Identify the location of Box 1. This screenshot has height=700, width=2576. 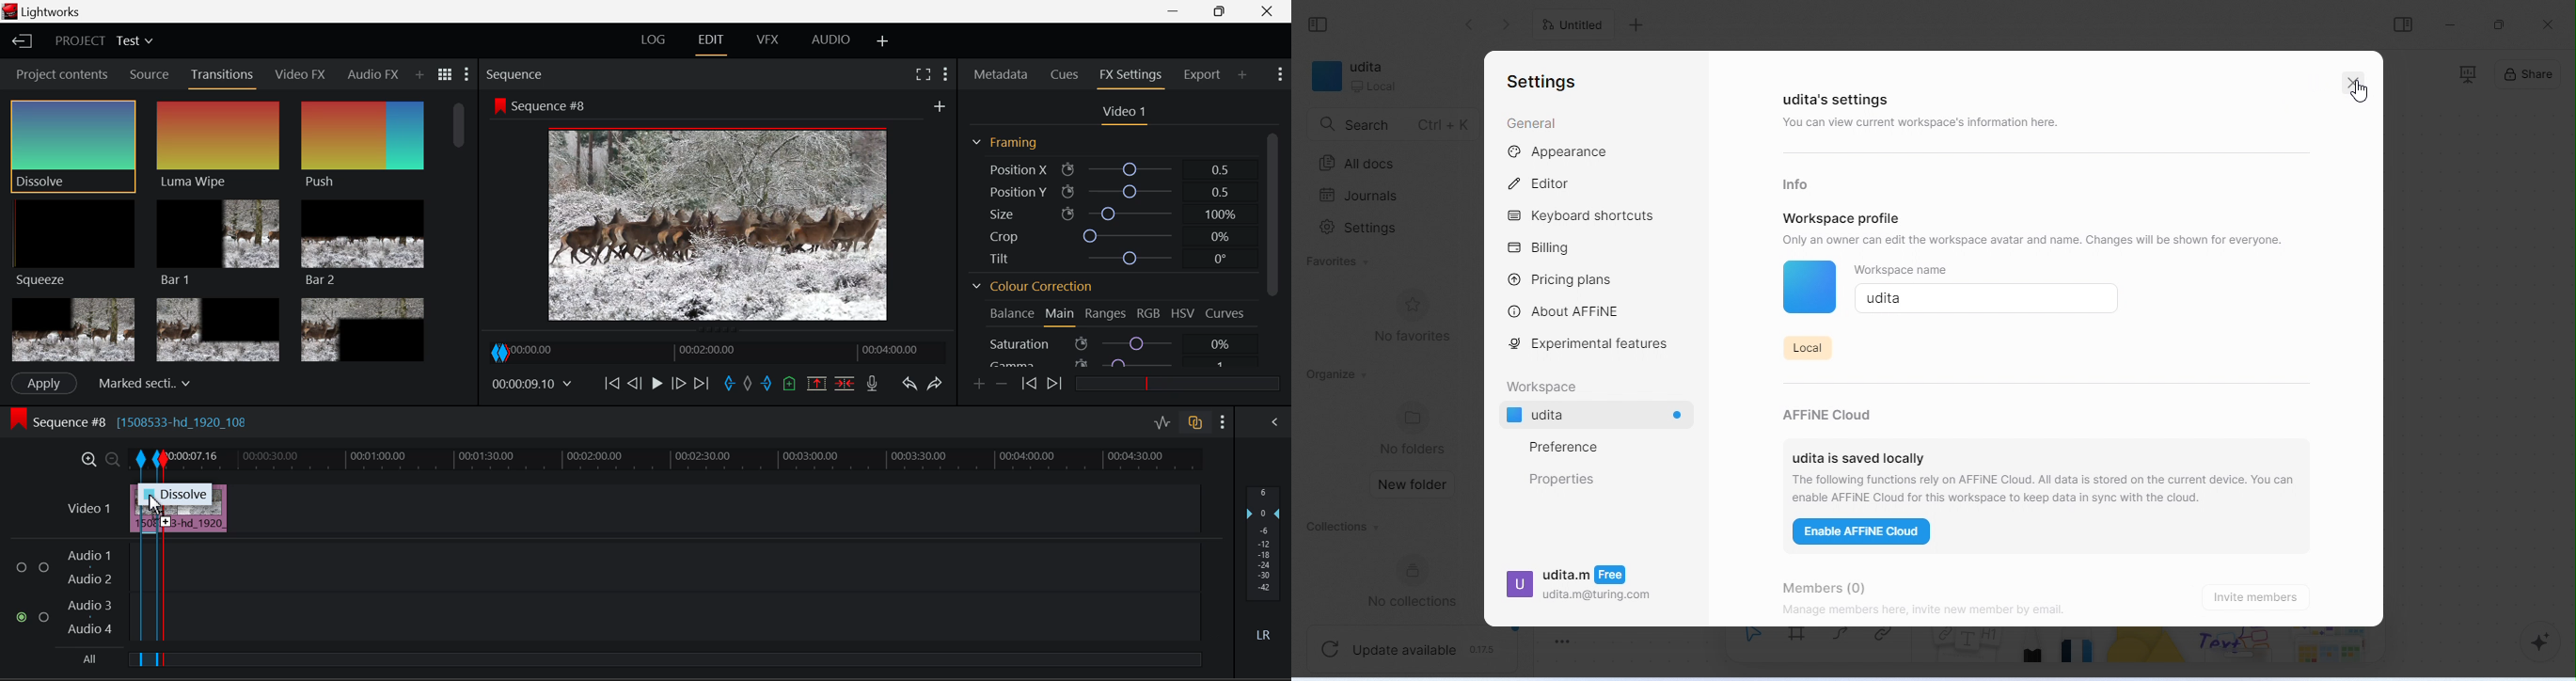
(72, 330).